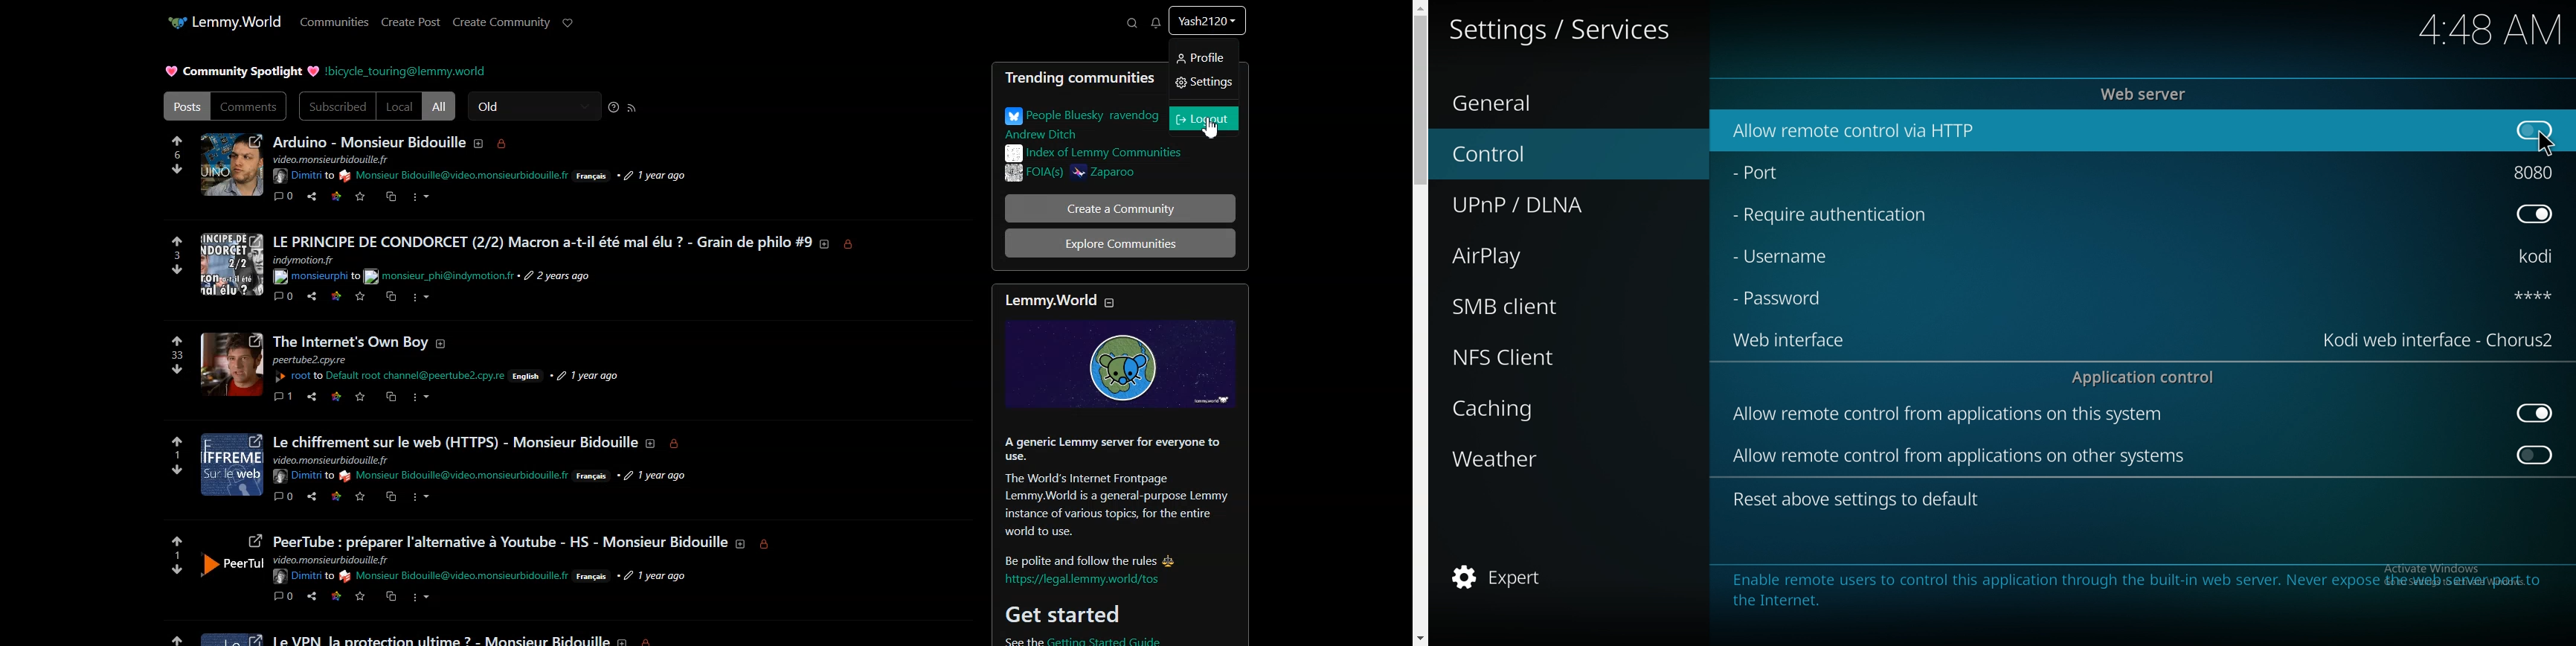  Describe the element at coordinates (391, 499) in the screenshot. I see `copy` at that location.